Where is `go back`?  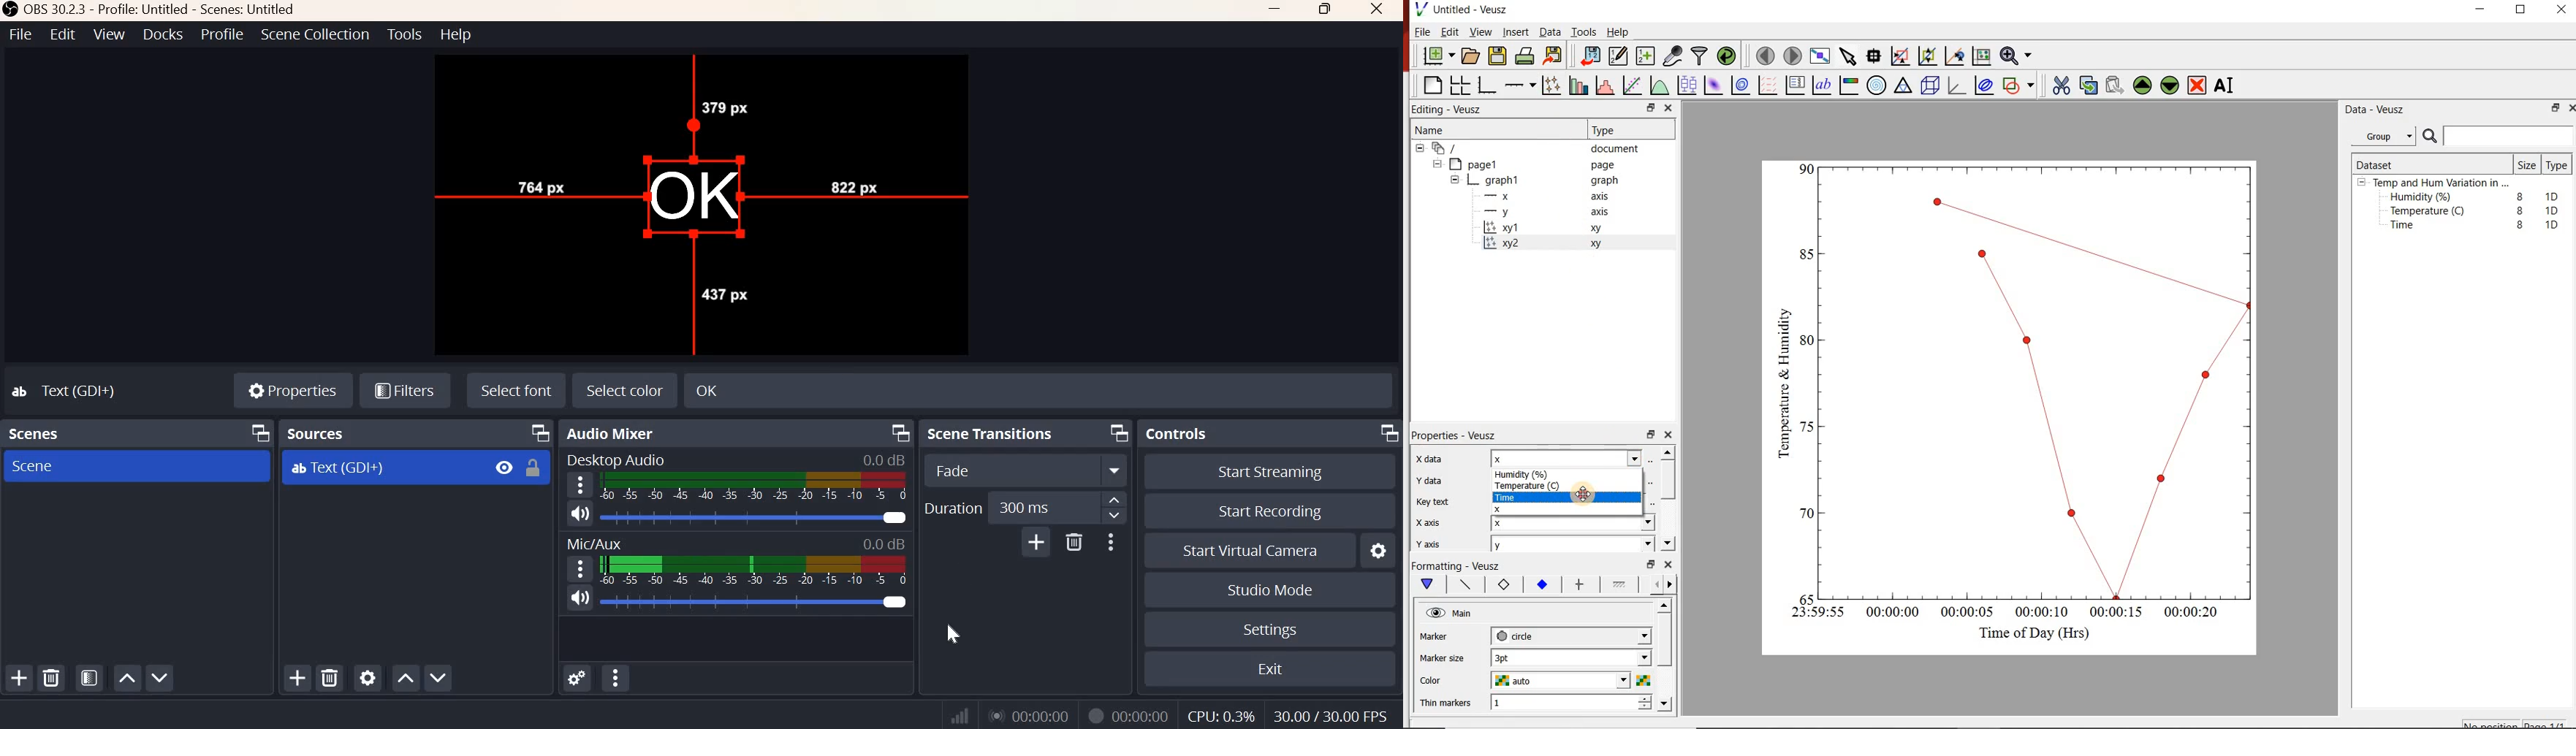
go back is located at coordinates (1652, 583).